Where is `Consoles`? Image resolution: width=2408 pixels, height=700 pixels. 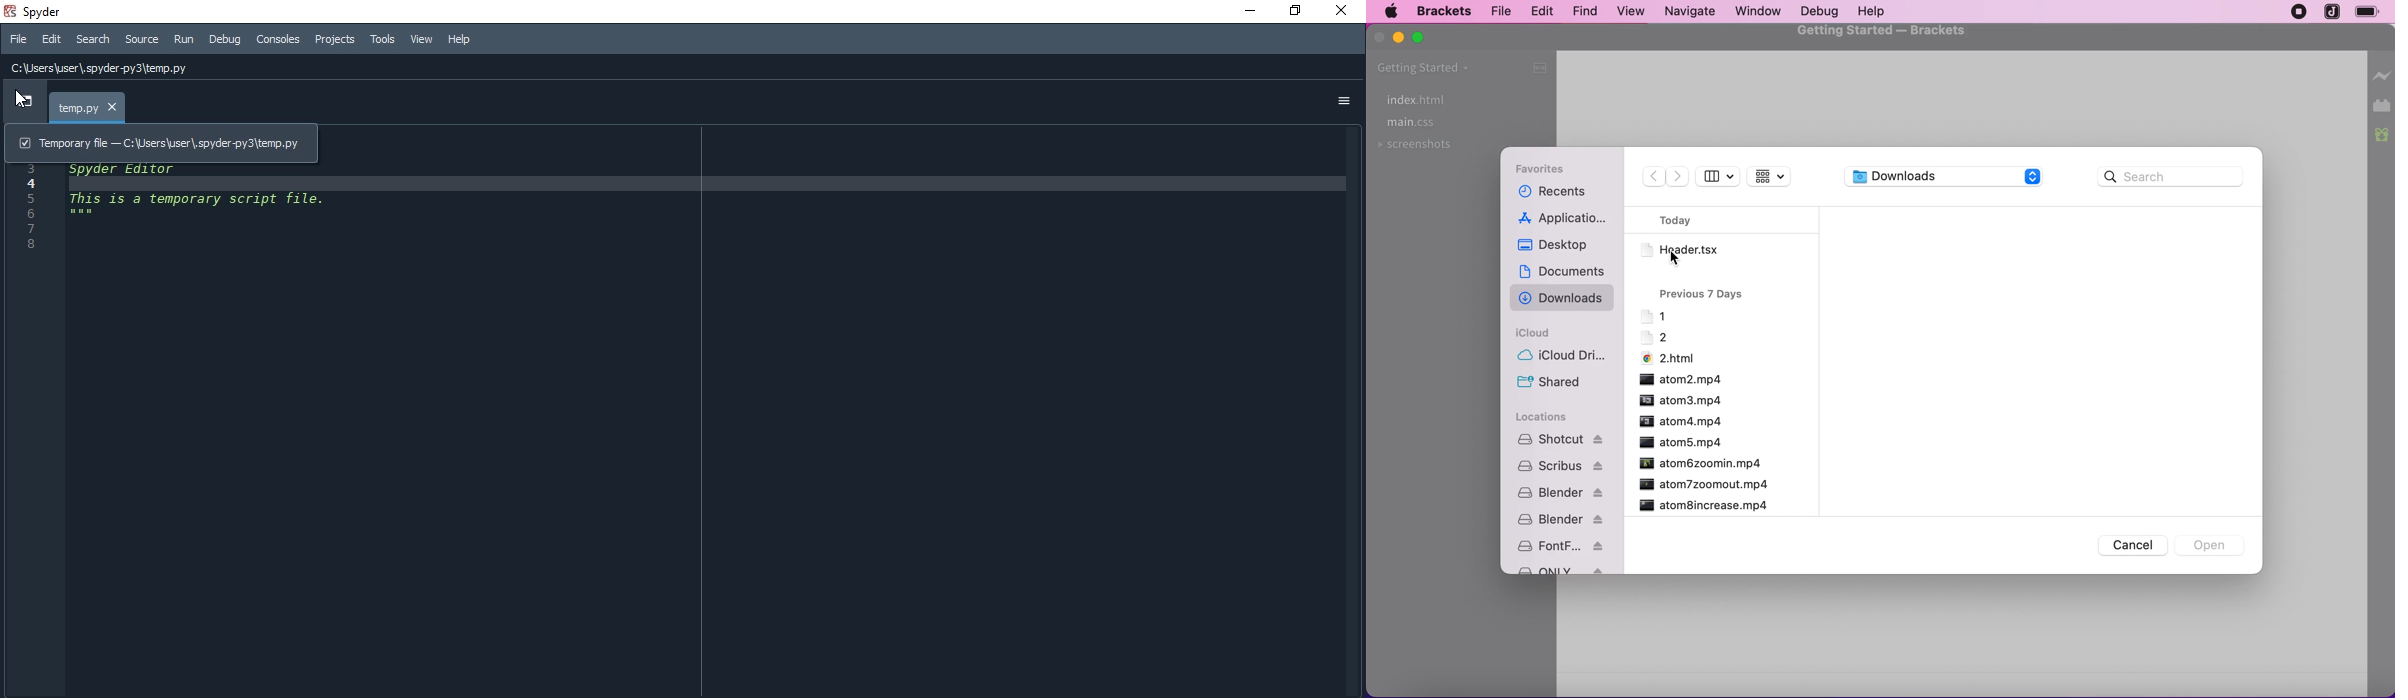 Consoles is located at coordinates (277, 39).